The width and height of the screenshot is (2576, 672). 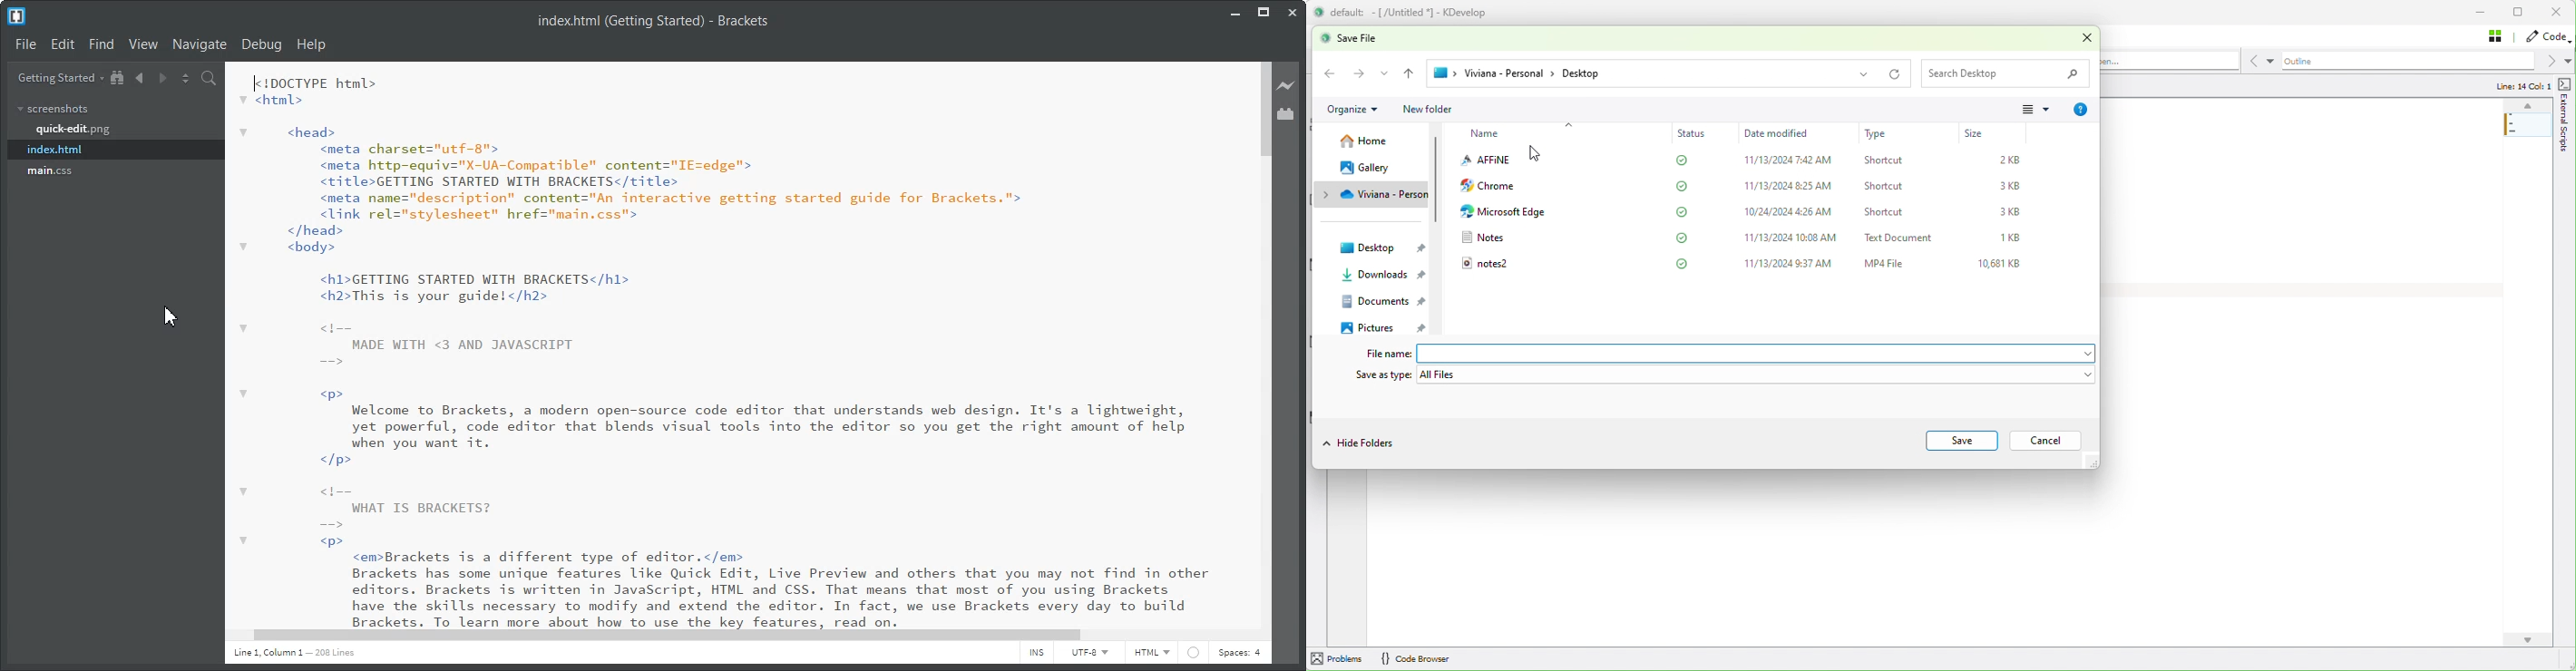 What do you see at coordinates (1240, 653) in the screenshot?
I see `Spaces: 4` at bounding box center [1240, 653].